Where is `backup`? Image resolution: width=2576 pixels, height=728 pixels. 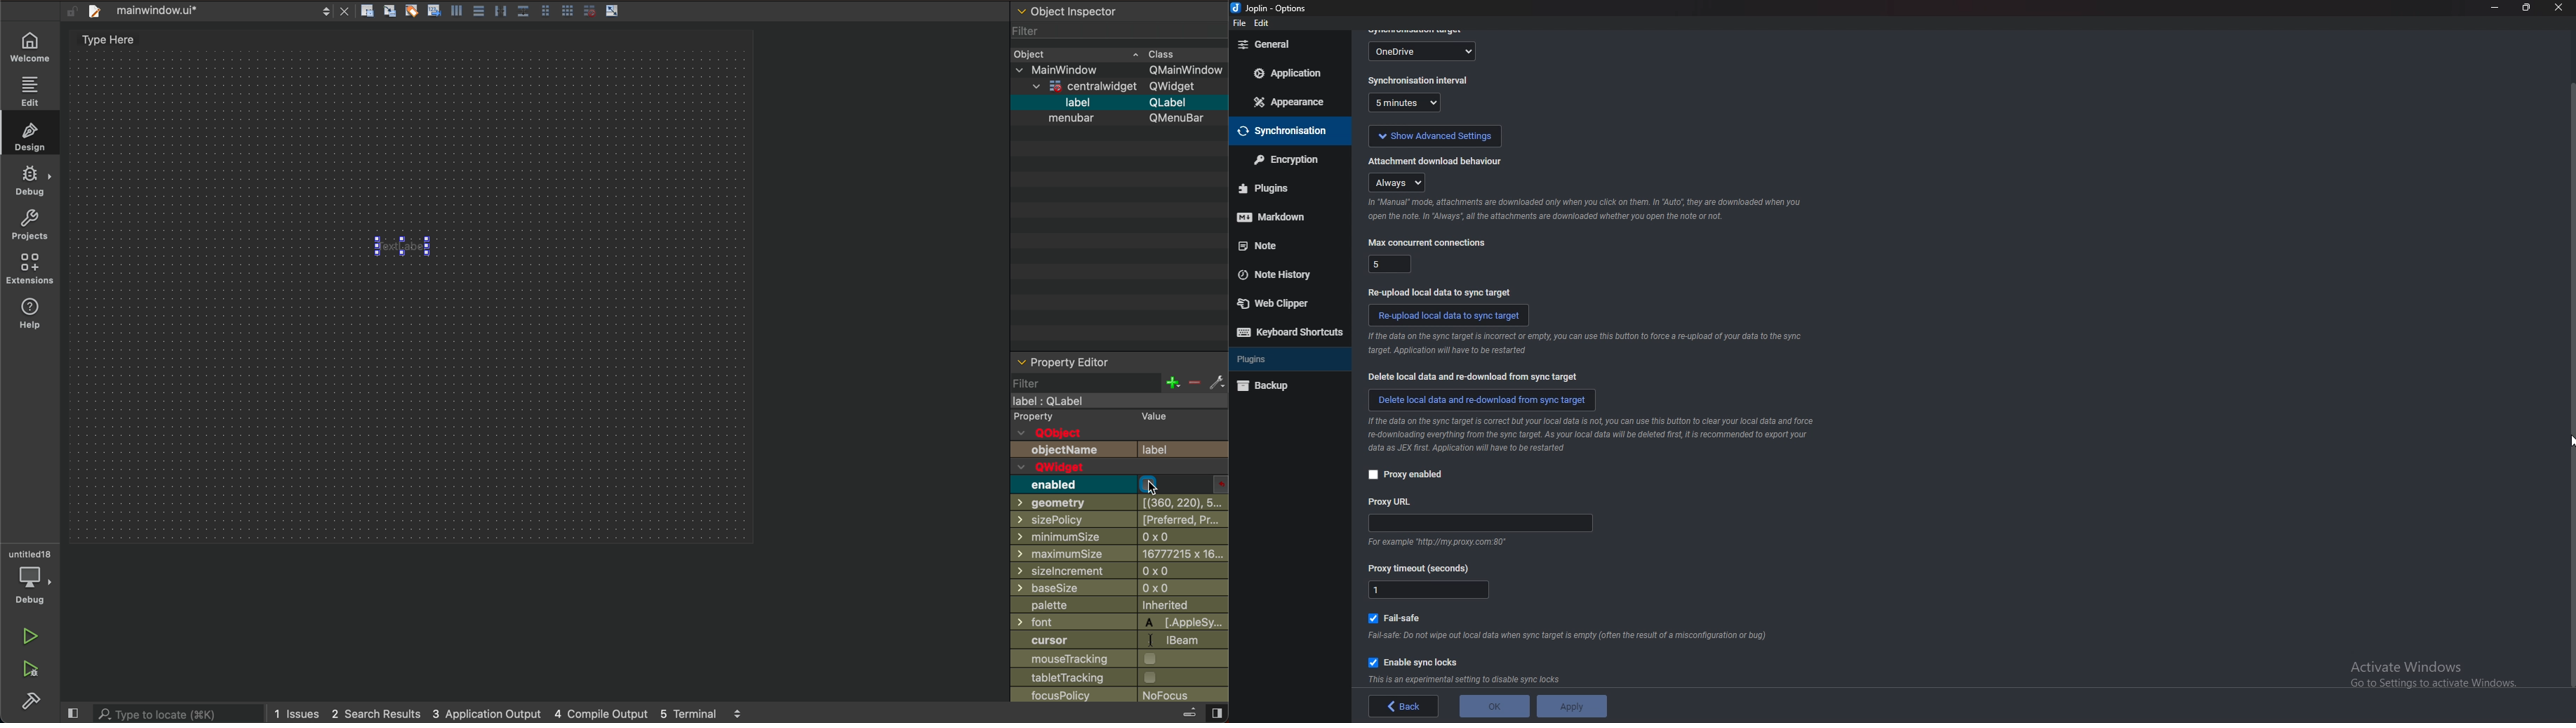 backup is located at coordinates (1281, 387).